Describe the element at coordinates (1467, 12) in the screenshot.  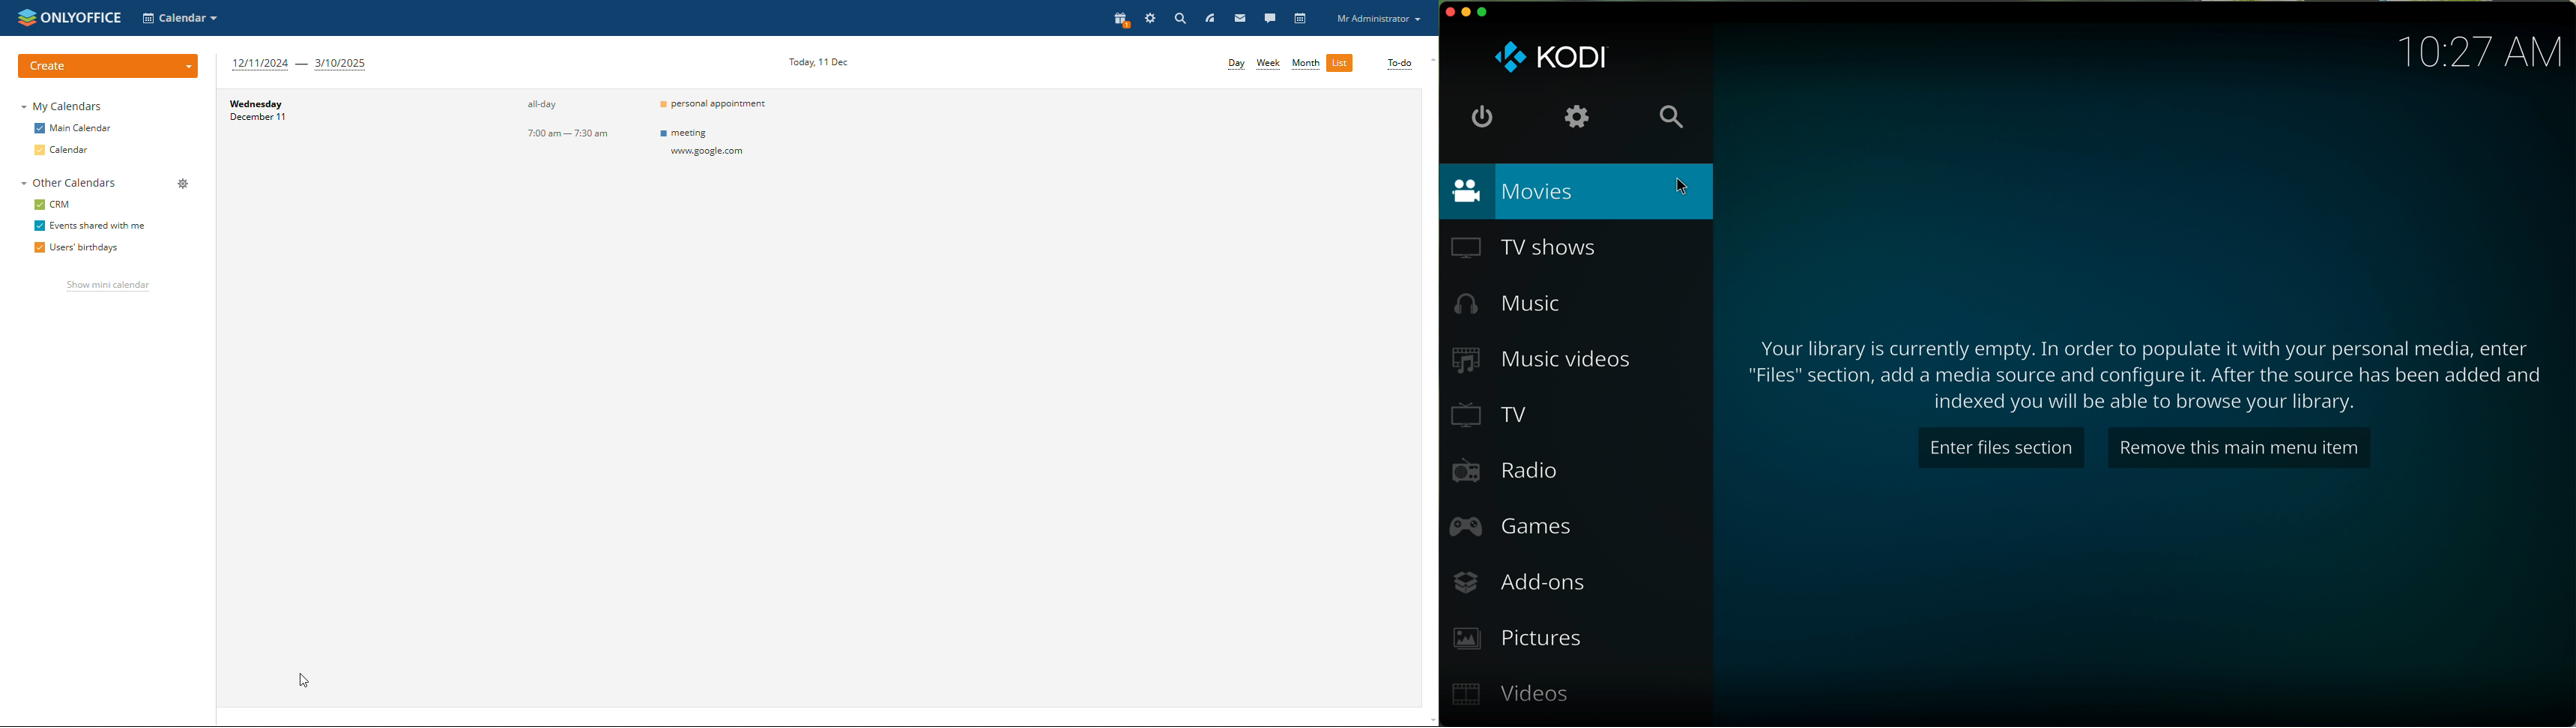
I see `minimise` at that location.